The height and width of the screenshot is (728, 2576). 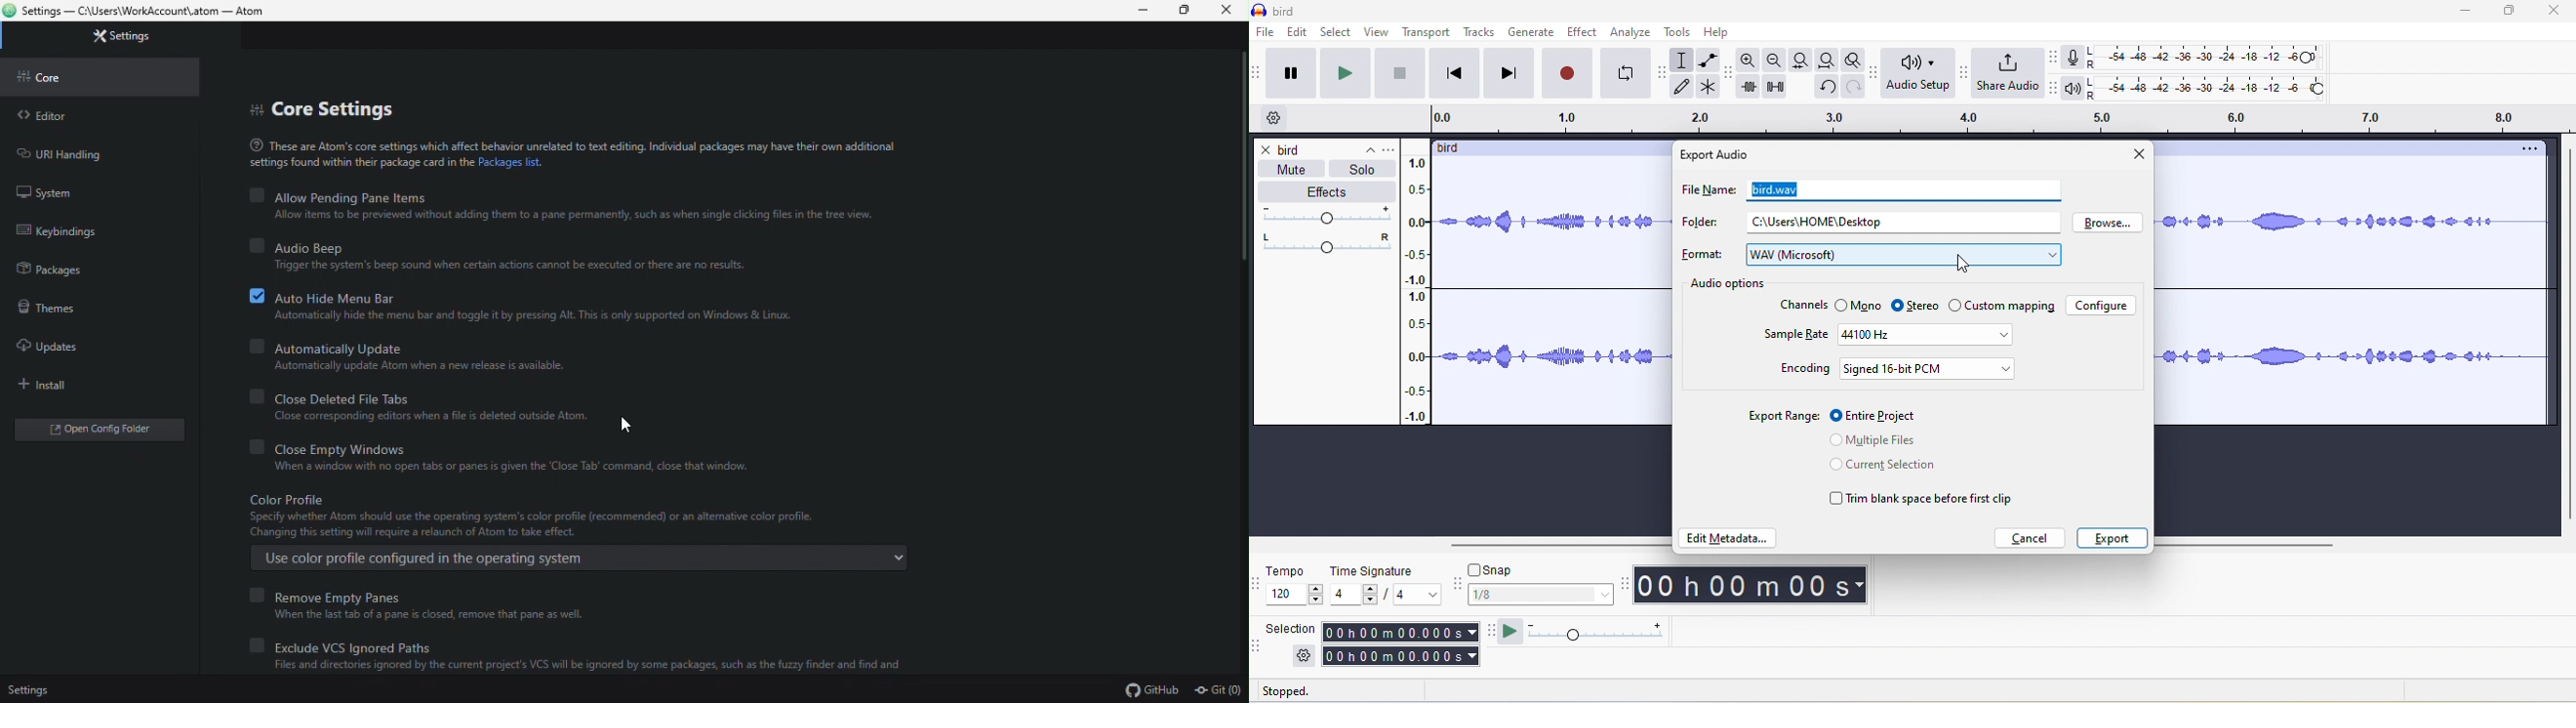 What do you see at coordinates (1684, 59) in the screenshot?
I see `selection tool` at bounding box center [1684, 59].